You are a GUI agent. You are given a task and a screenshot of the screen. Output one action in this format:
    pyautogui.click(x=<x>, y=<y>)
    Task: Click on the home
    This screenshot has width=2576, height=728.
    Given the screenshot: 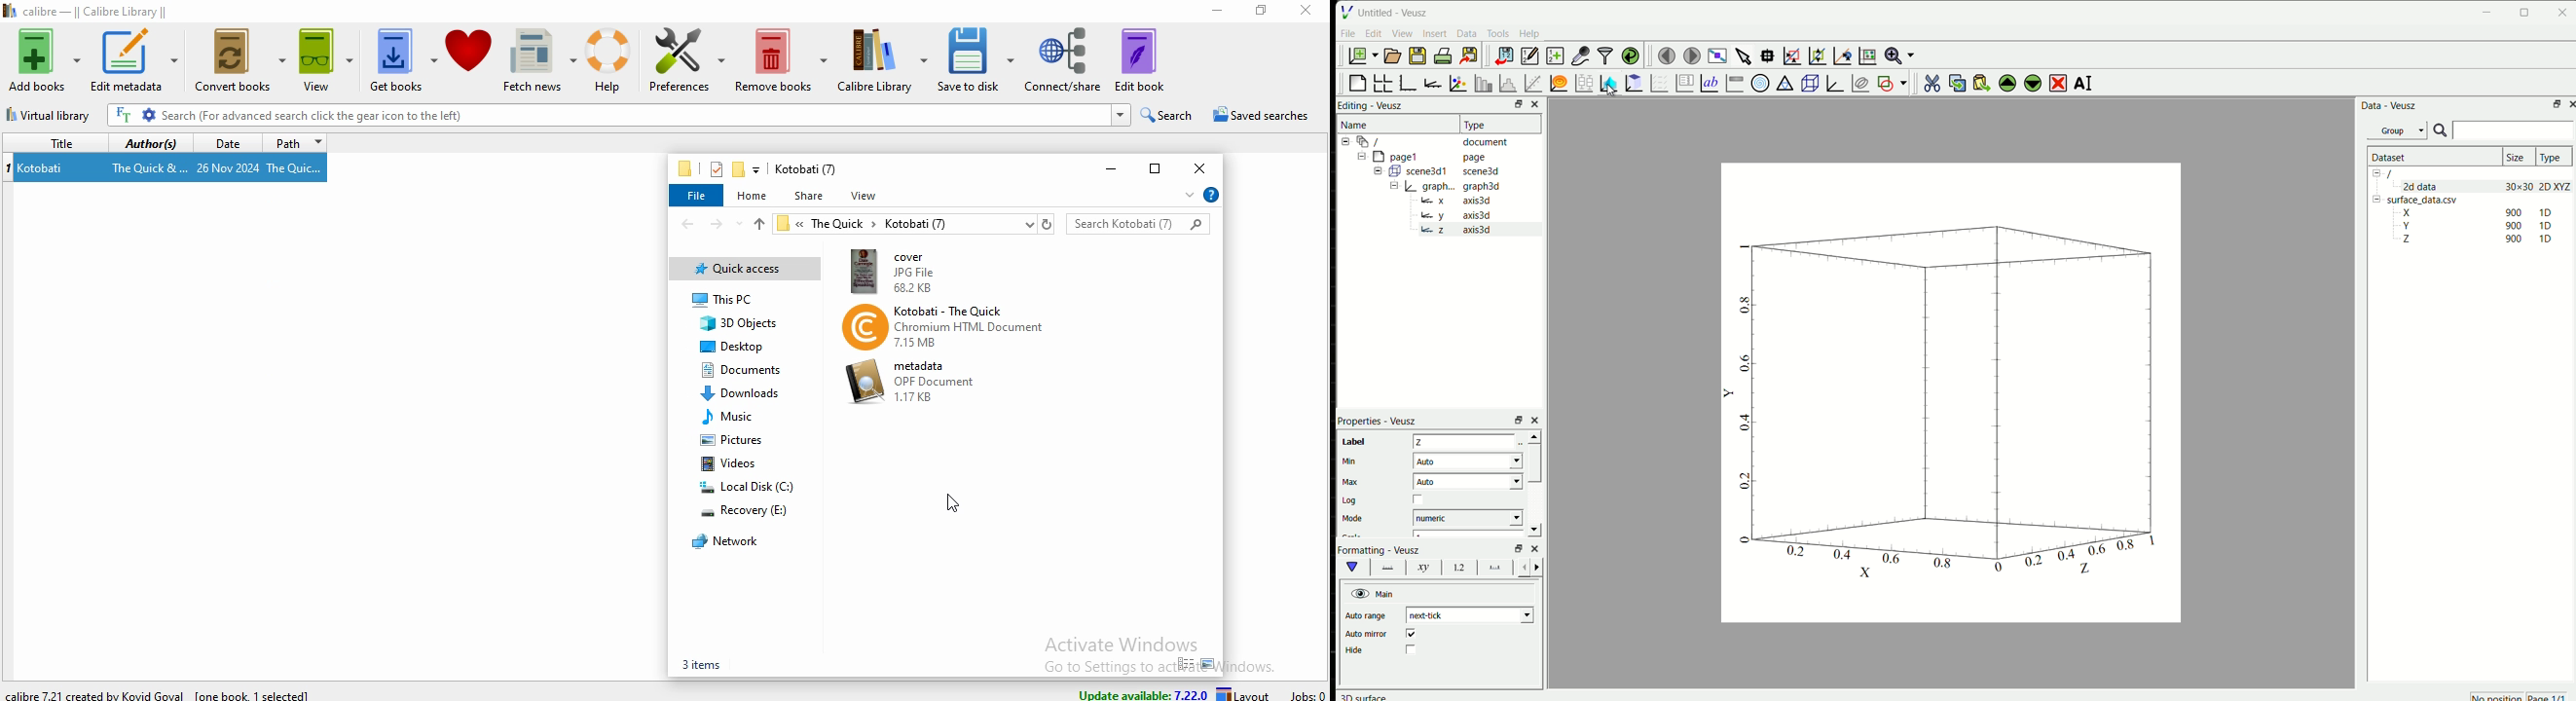 What is the action you would take?
    pyautogui.click(x=754, y=194)
    